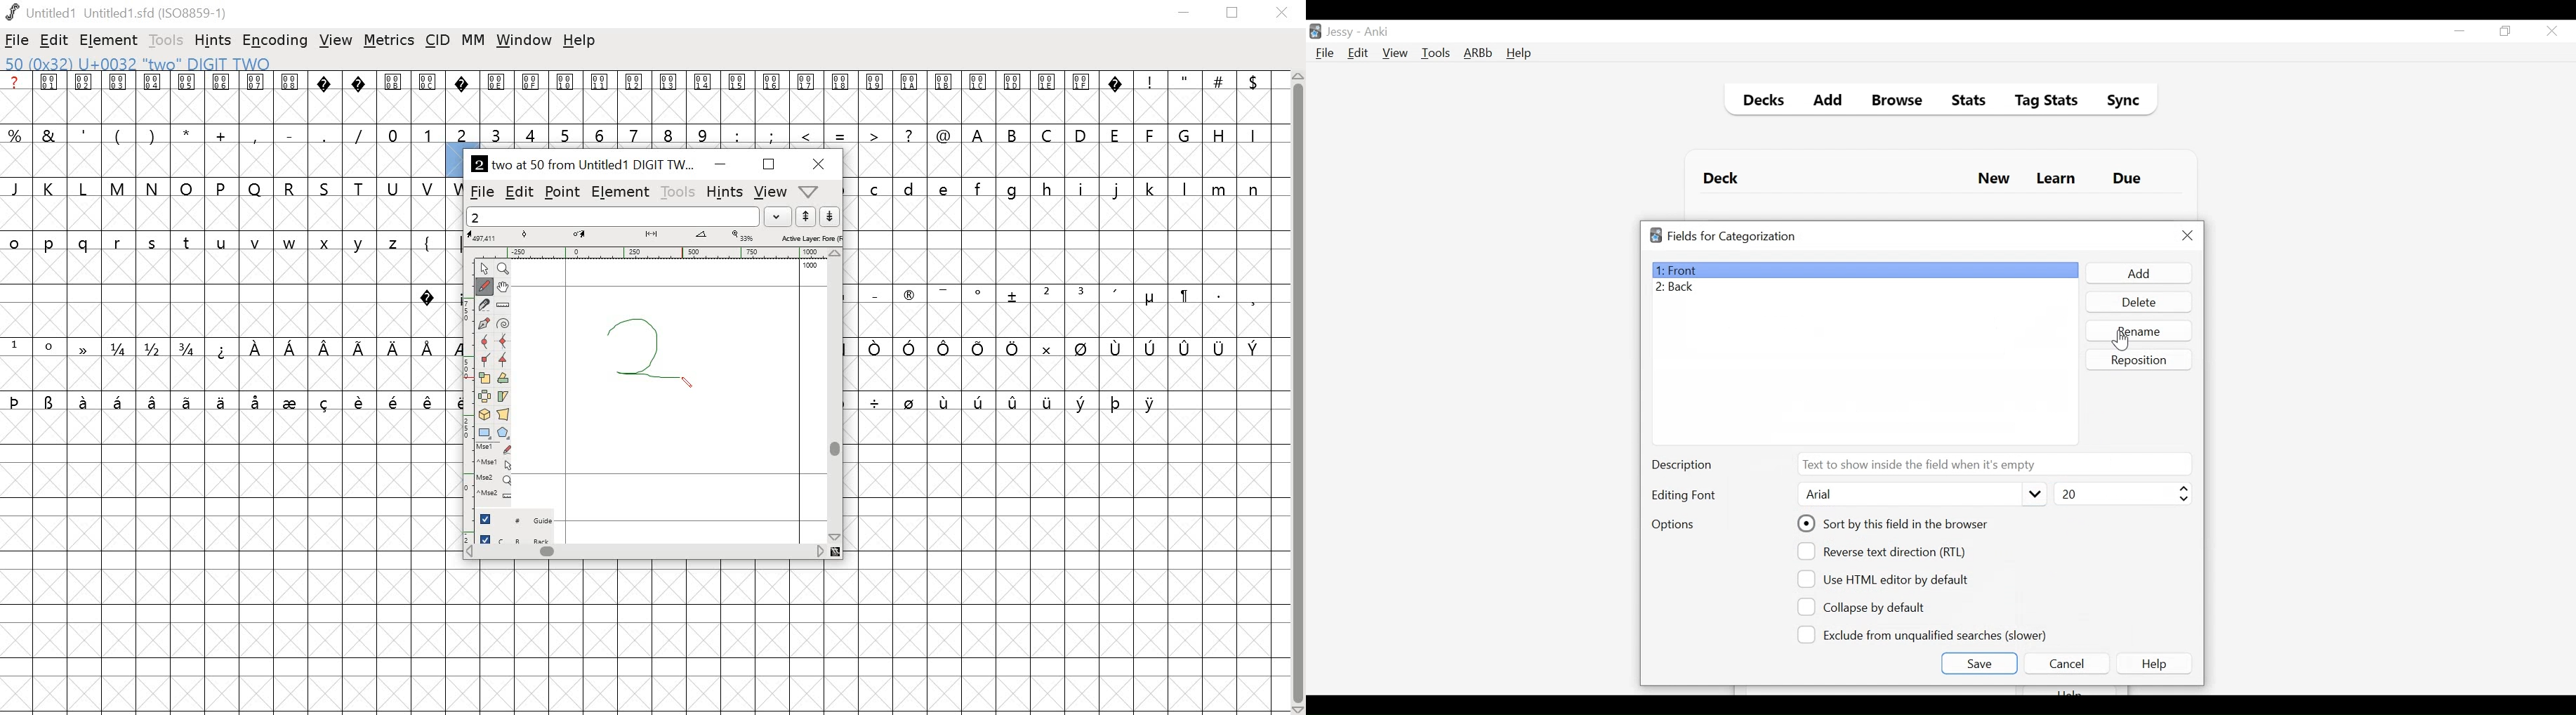 The height and width of the screenshot is (728, 2576). What do you see at coordinates (2039, 102) in the screenshot?
I see `Tag Stats` at bounding box center [2039, 102].